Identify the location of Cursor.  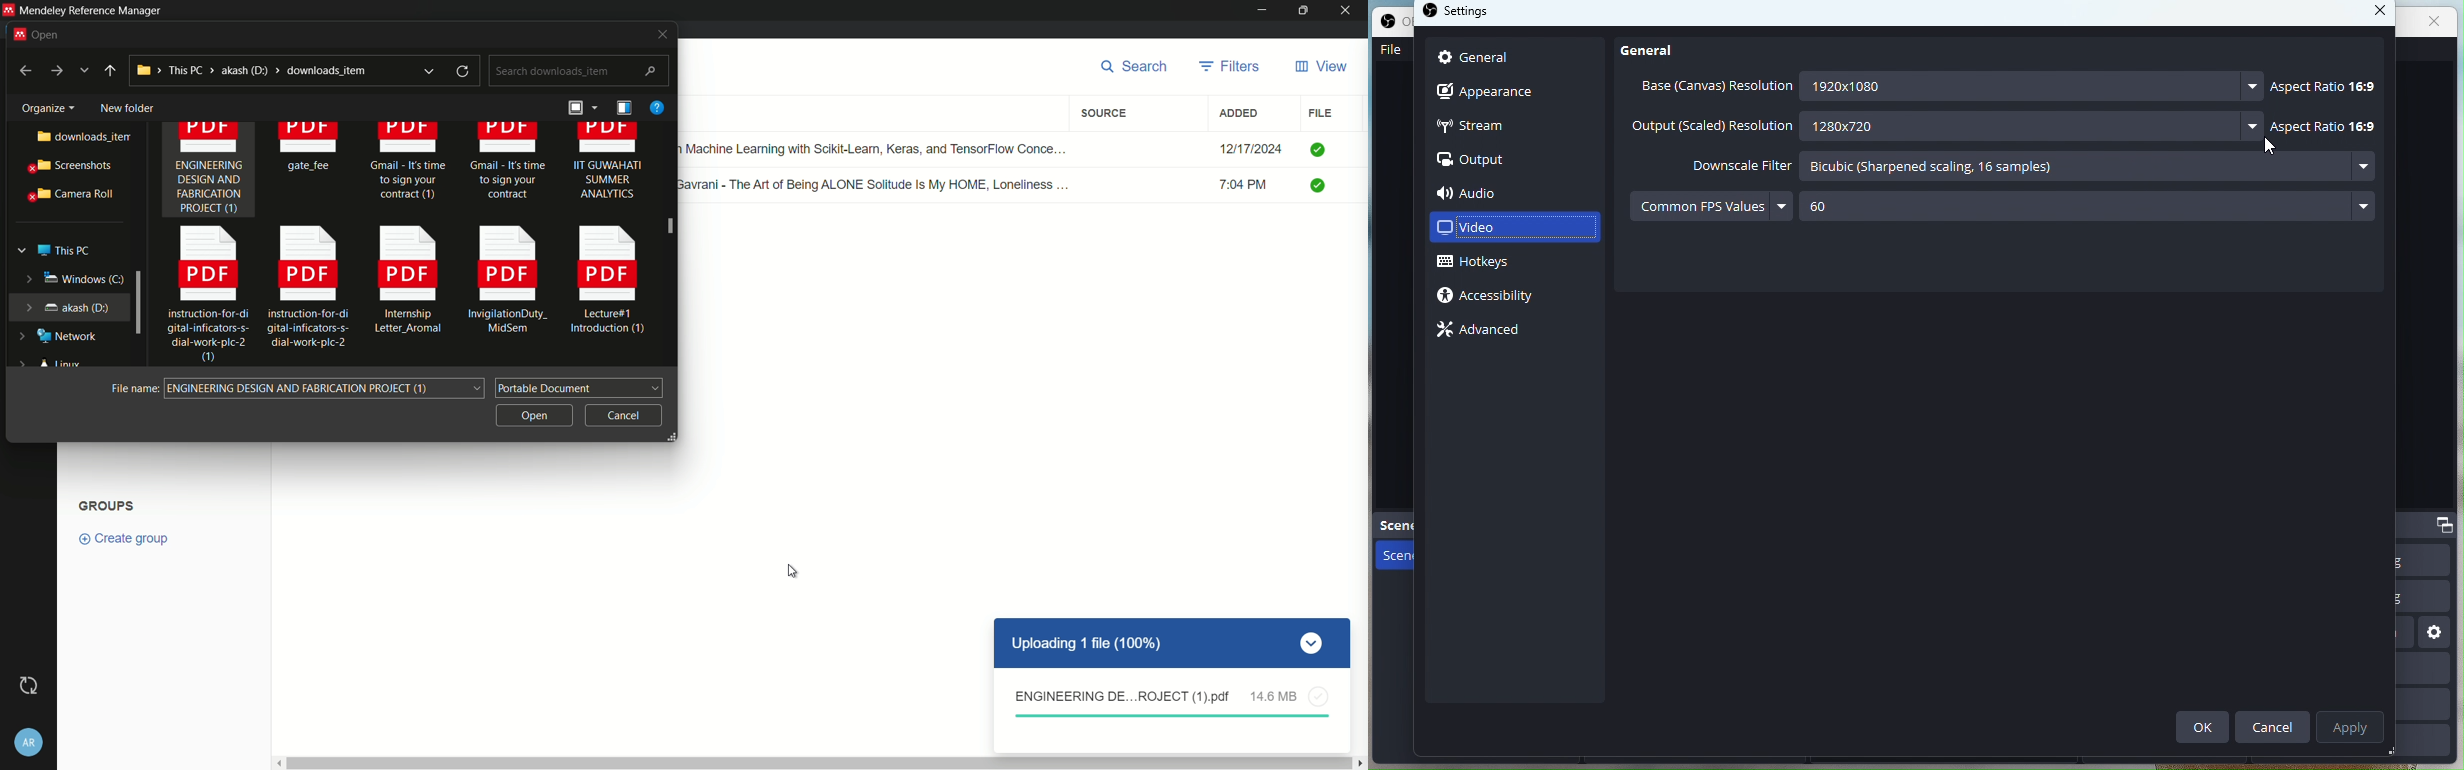
(2269, 147).